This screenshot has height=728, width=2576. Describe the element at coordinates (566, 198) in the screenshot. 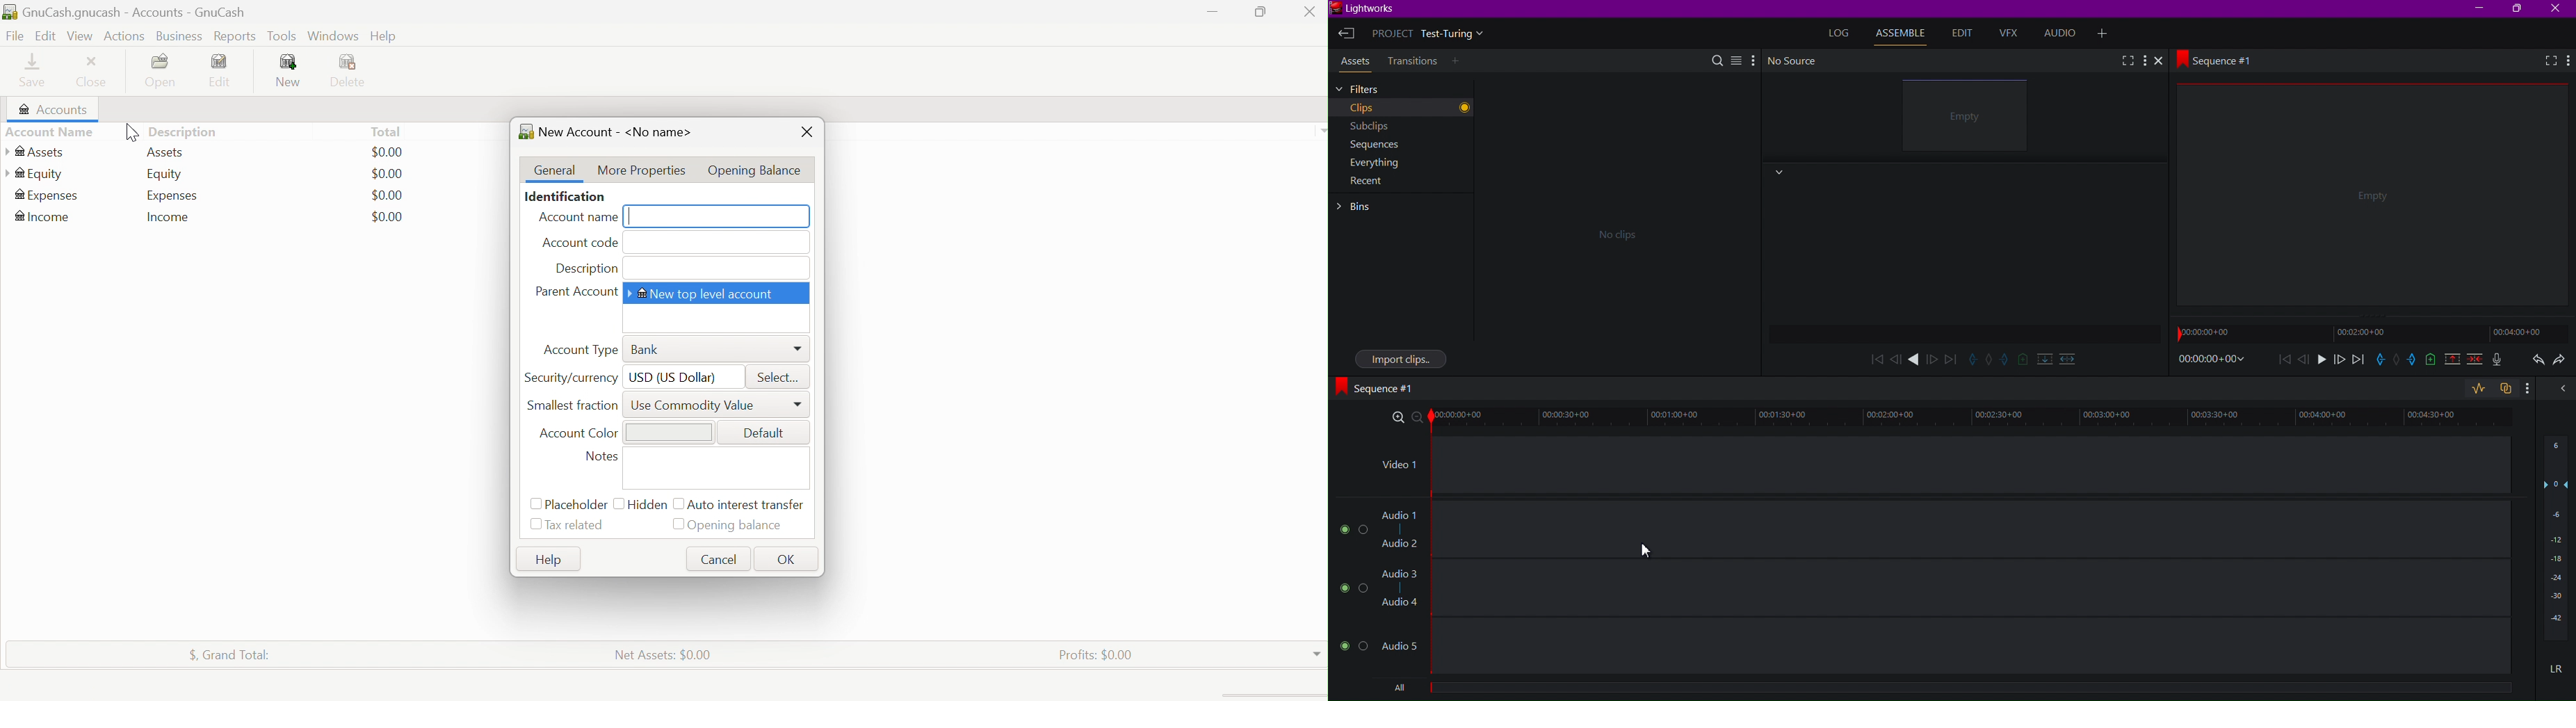

I see `Identification` at that location.